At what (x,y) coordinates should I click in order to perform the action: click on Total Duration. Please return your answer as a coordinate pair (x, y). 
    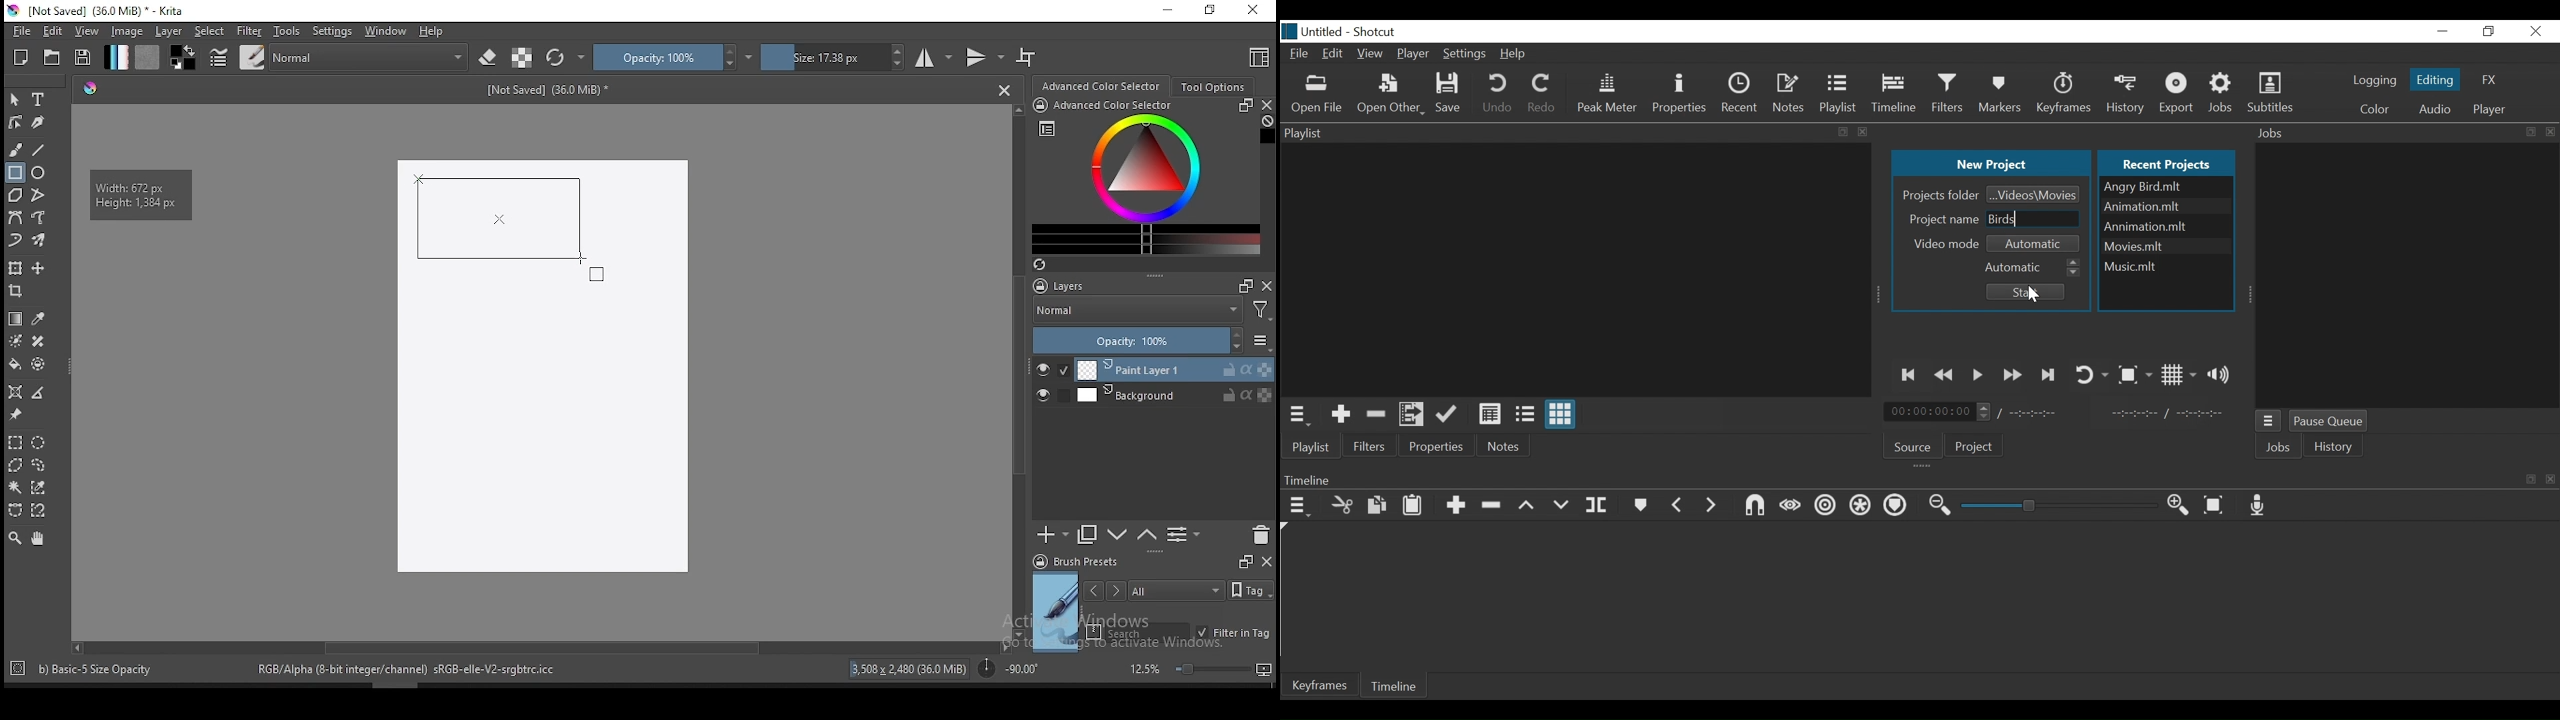
    Looking at the image, I should click on (2042, 413).